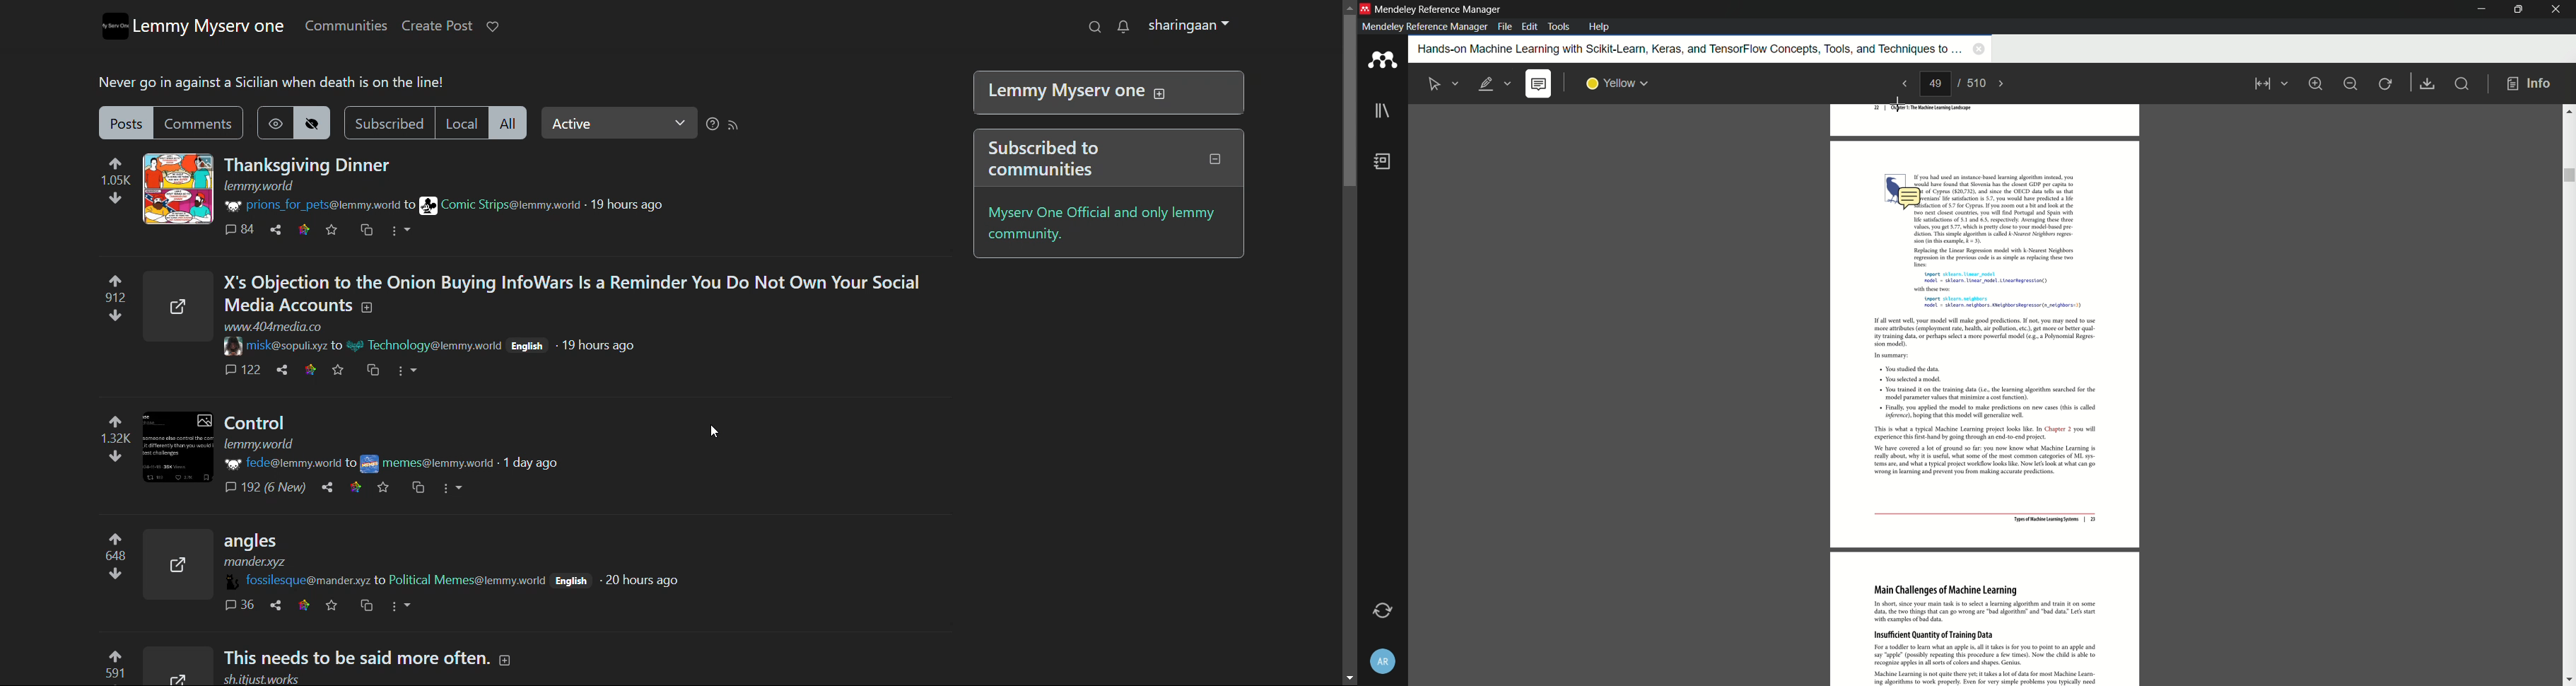 The width and height of the screenshot is (2576, 700). What do you see at coordinates (379, 658) in the screenshot?
I see `Post on "This needs to be said more often."` at bounding box center [379, 658].